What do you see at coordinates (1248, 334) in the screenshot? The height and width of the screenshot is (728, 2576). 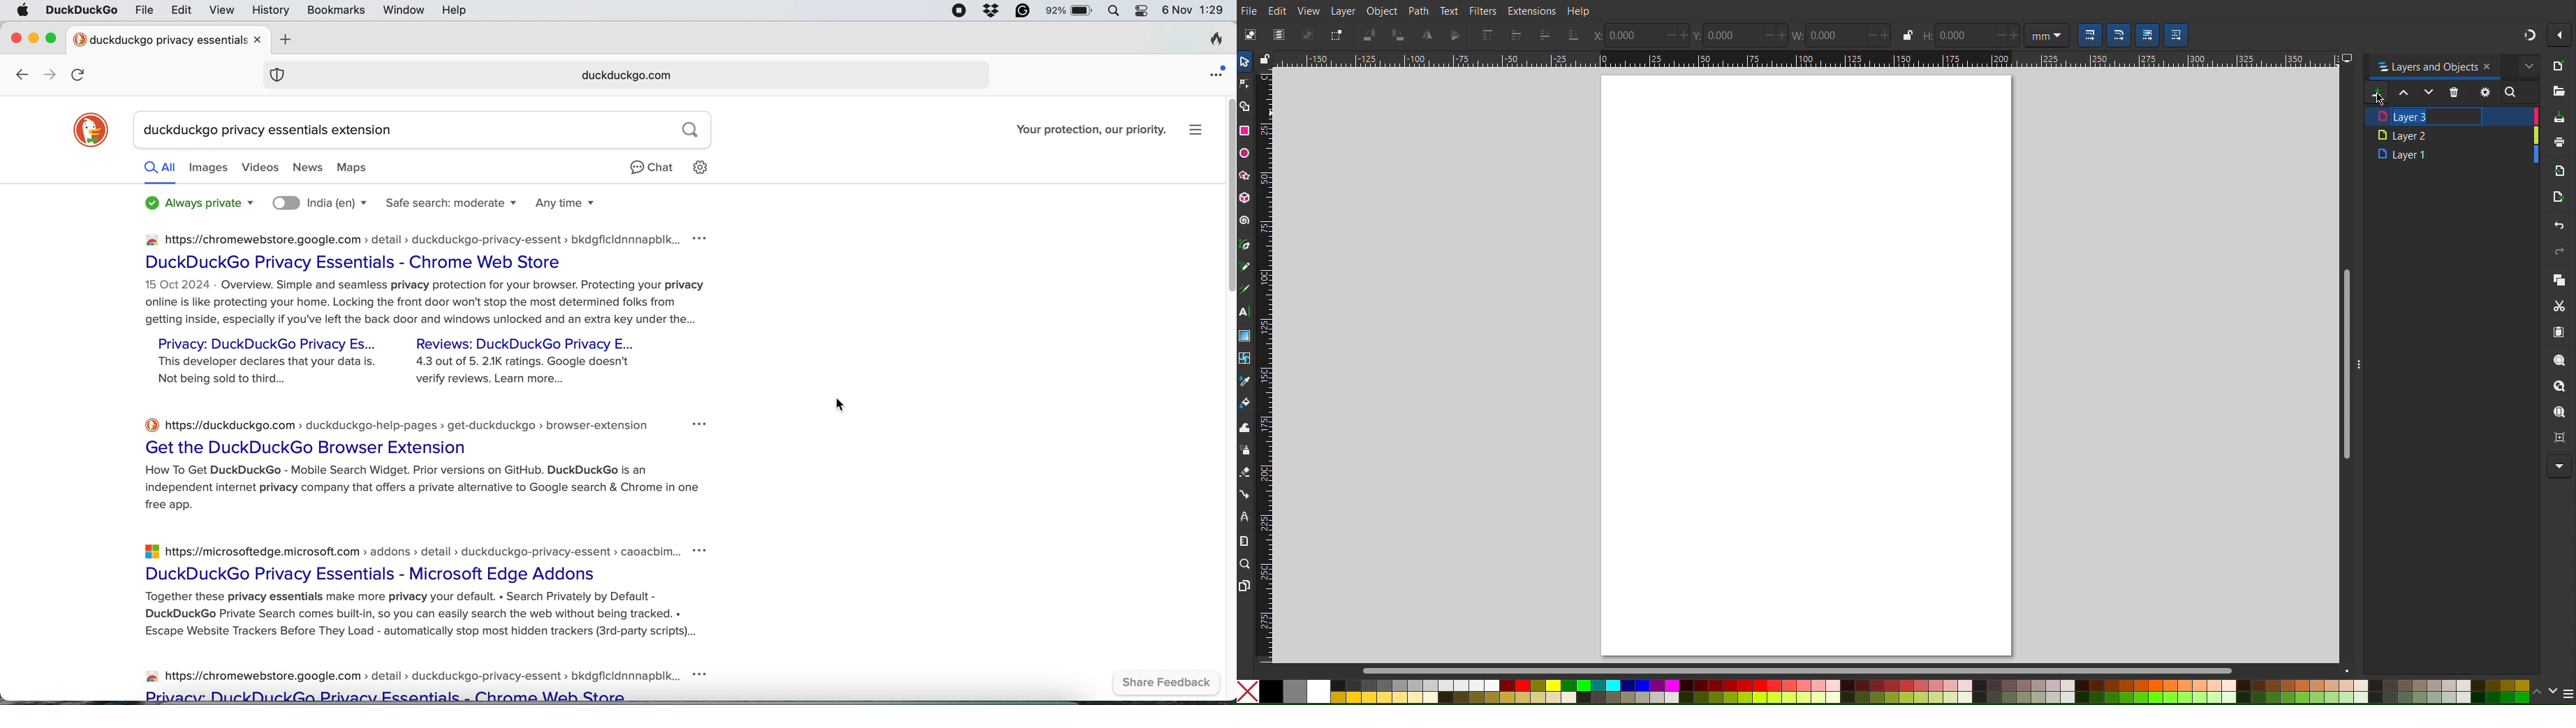 I see `Gradient Tool` at bounding box center [1248, 334].